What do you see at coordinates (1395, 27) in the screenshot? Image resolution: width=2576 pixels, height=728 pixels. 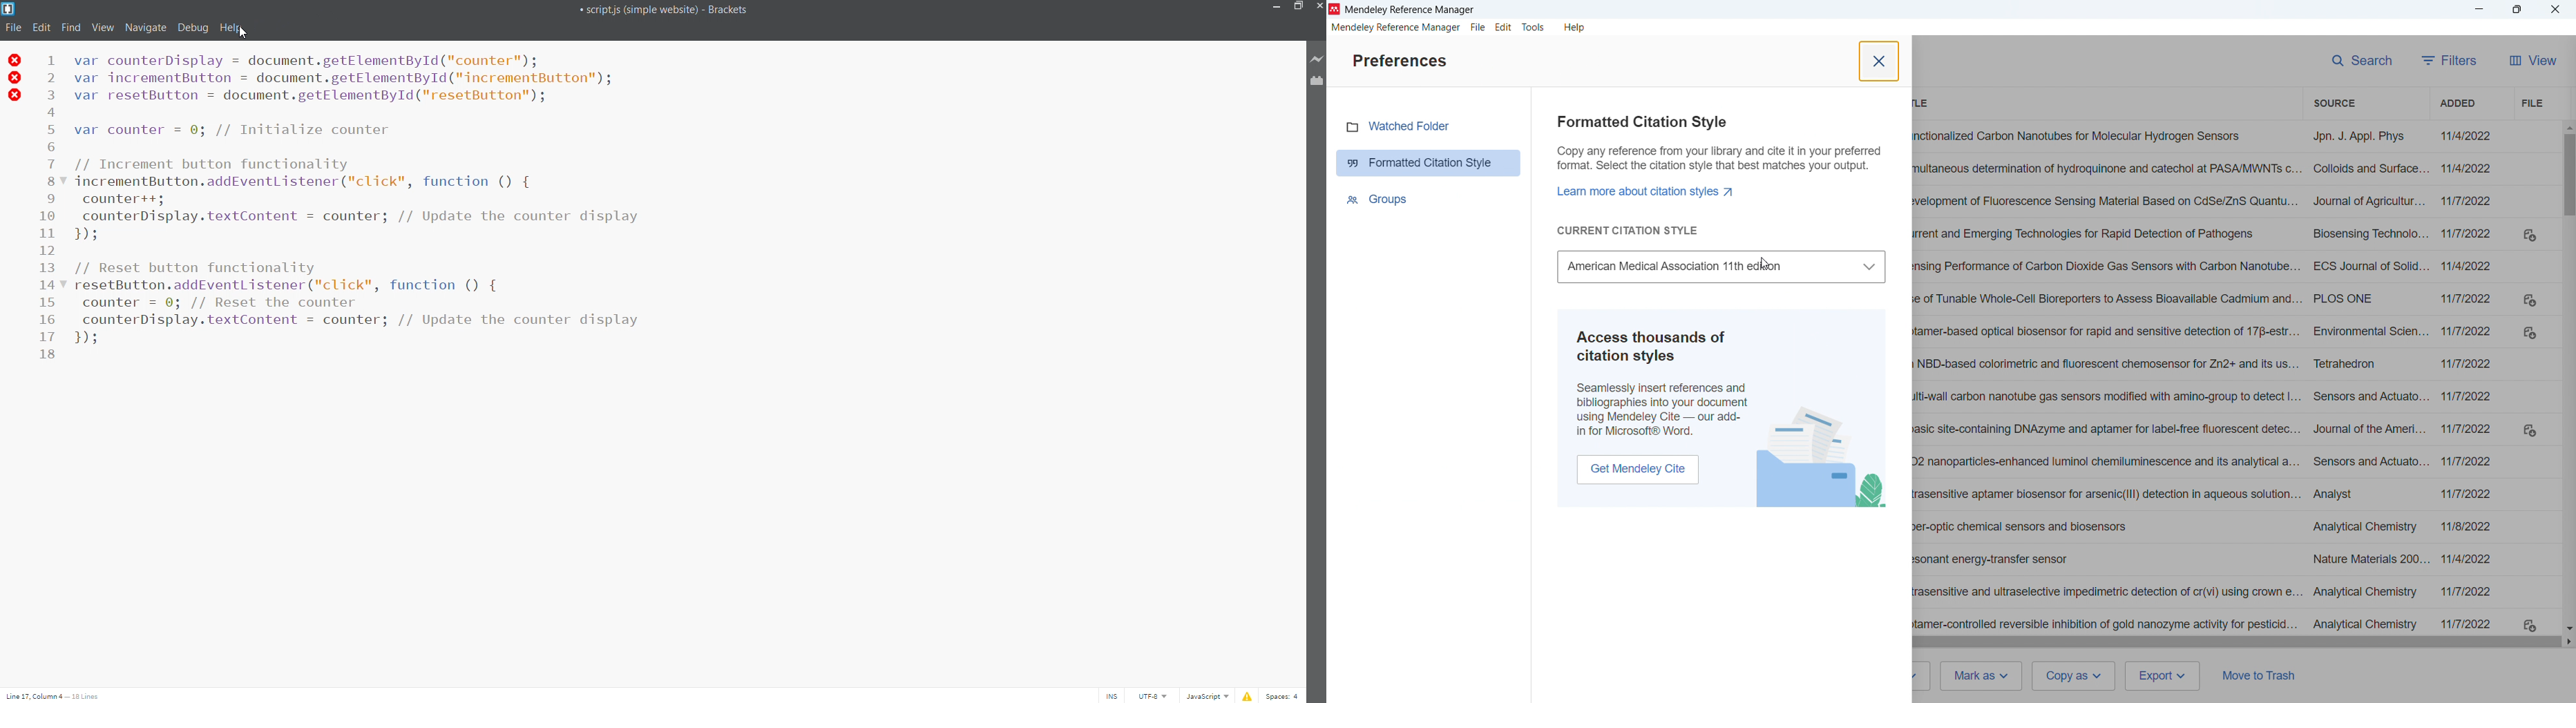 I see `mendeley reference manager` at bounding box center [1395, 27].